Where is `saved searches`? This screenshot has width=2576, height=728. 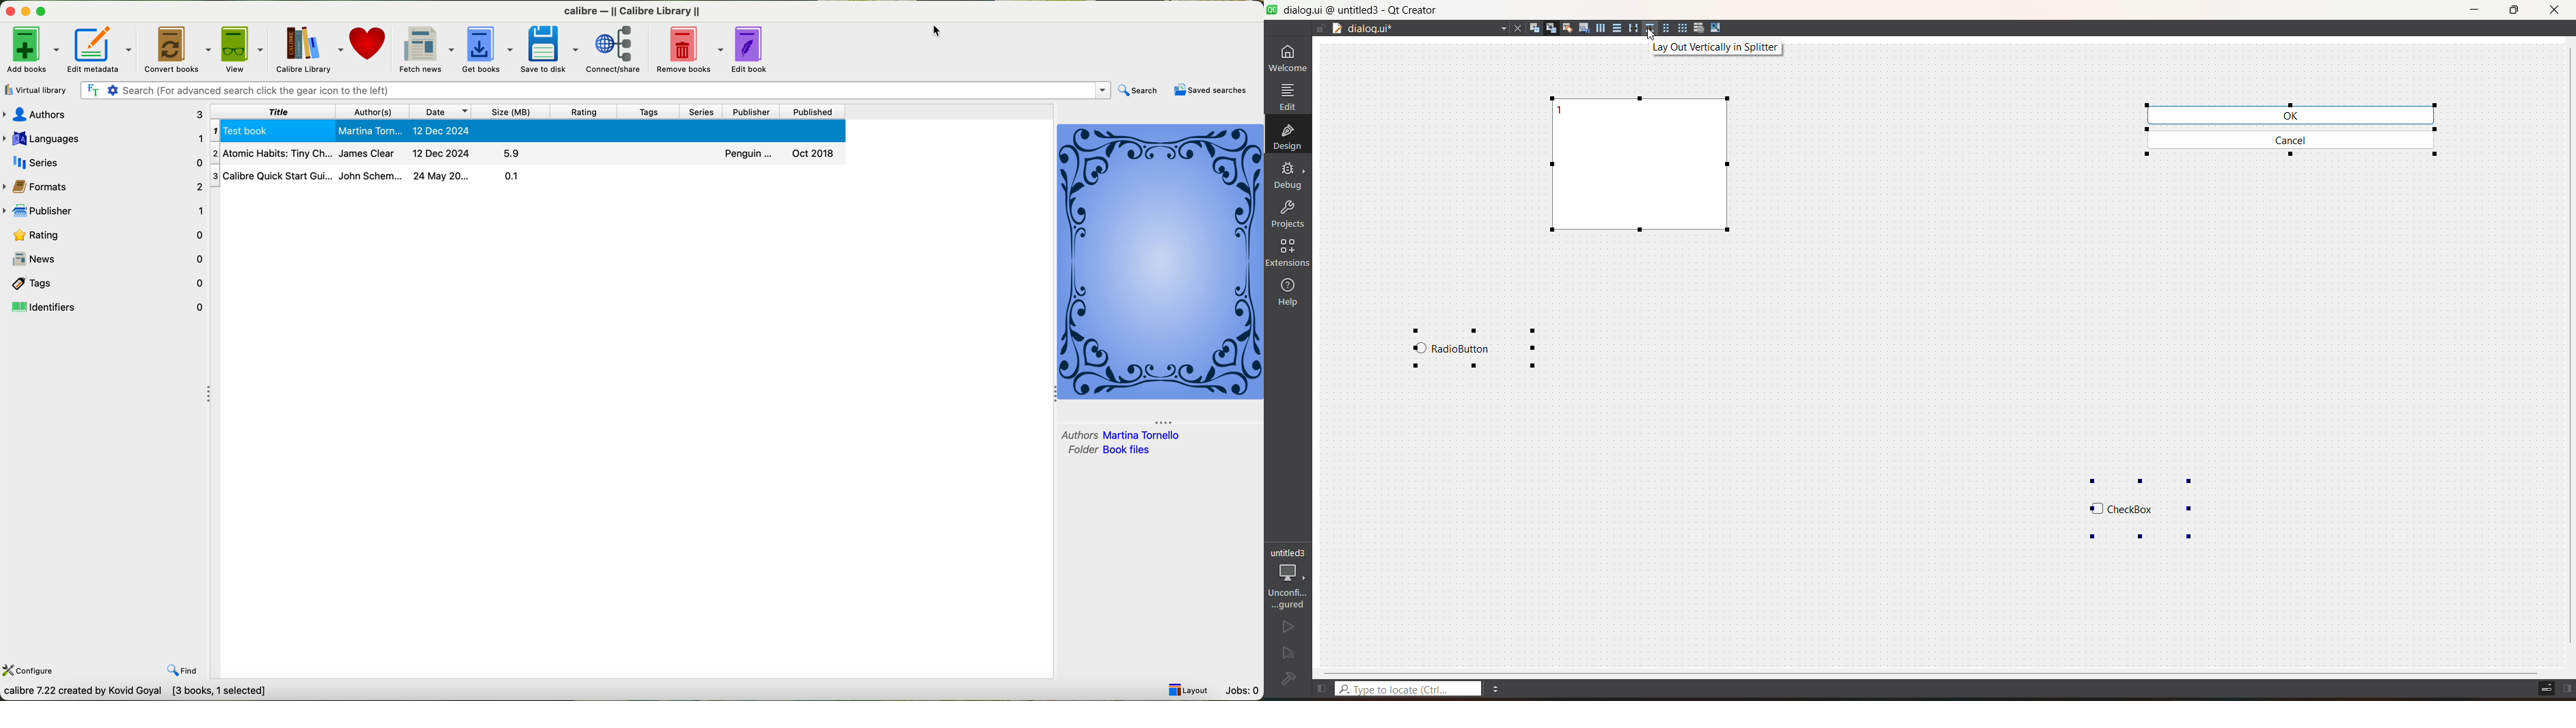
saved searches is located at coordinates (1210, 90).